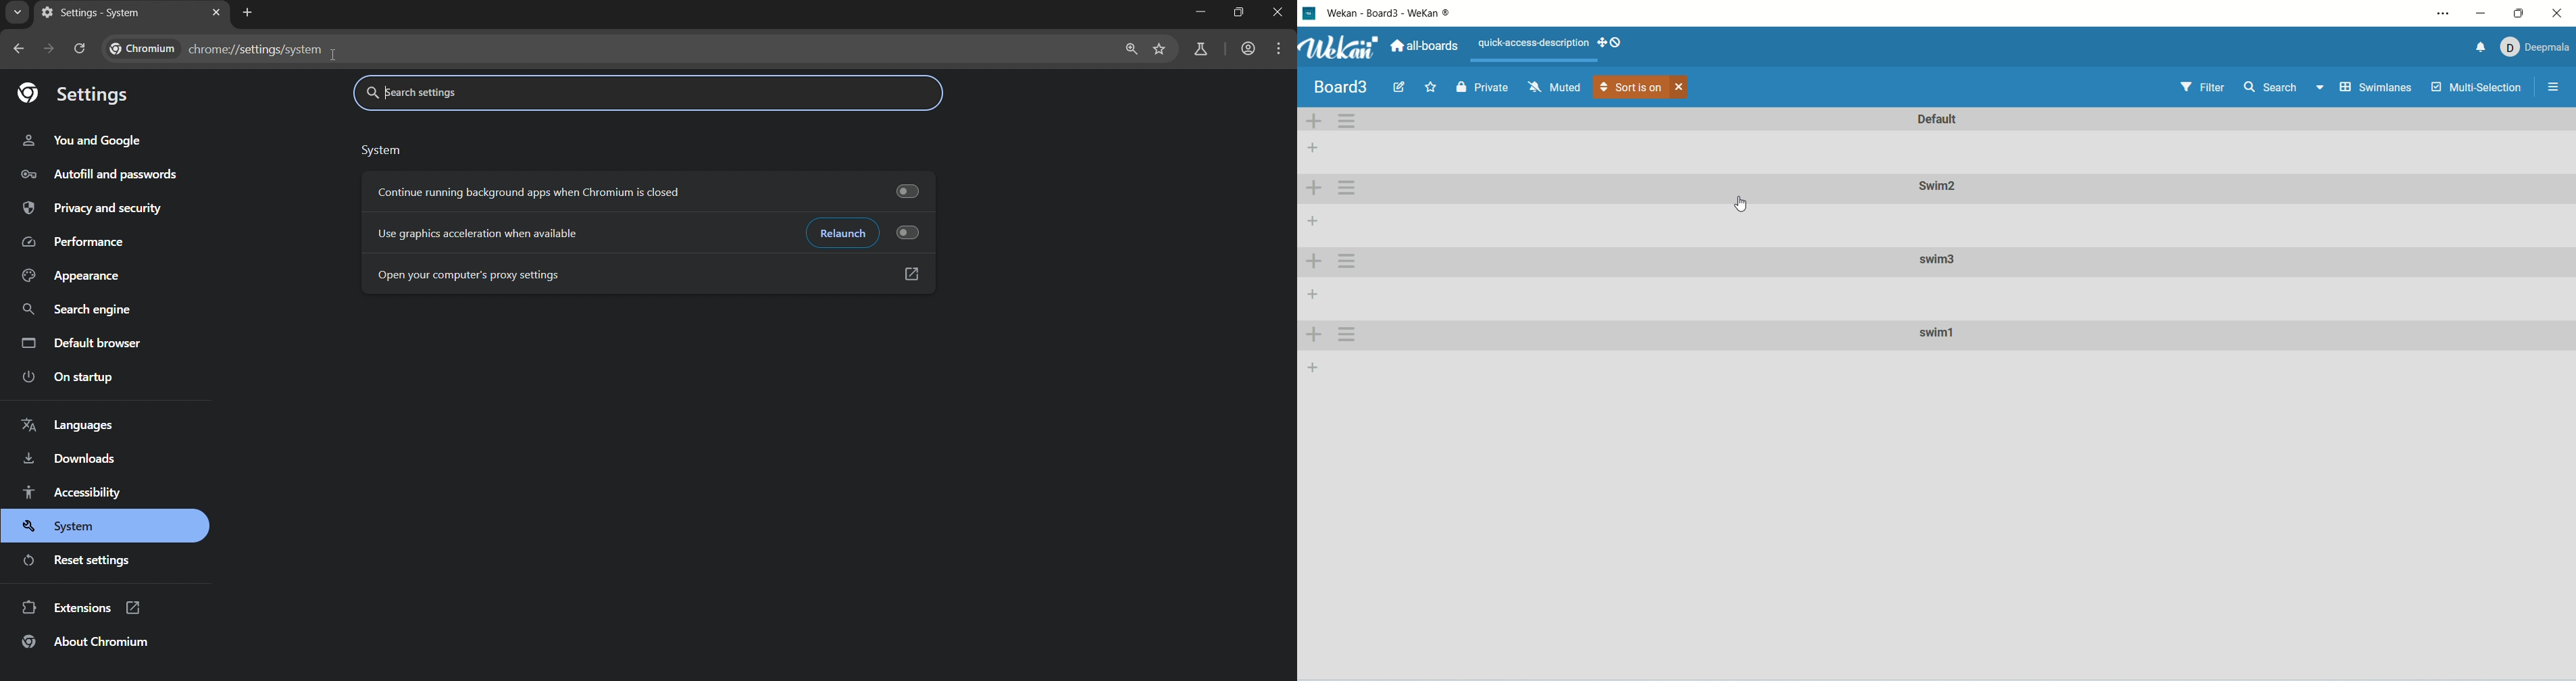 This screenshot has height=700, width=2576. I want to click on add list, so click(1312, 366).